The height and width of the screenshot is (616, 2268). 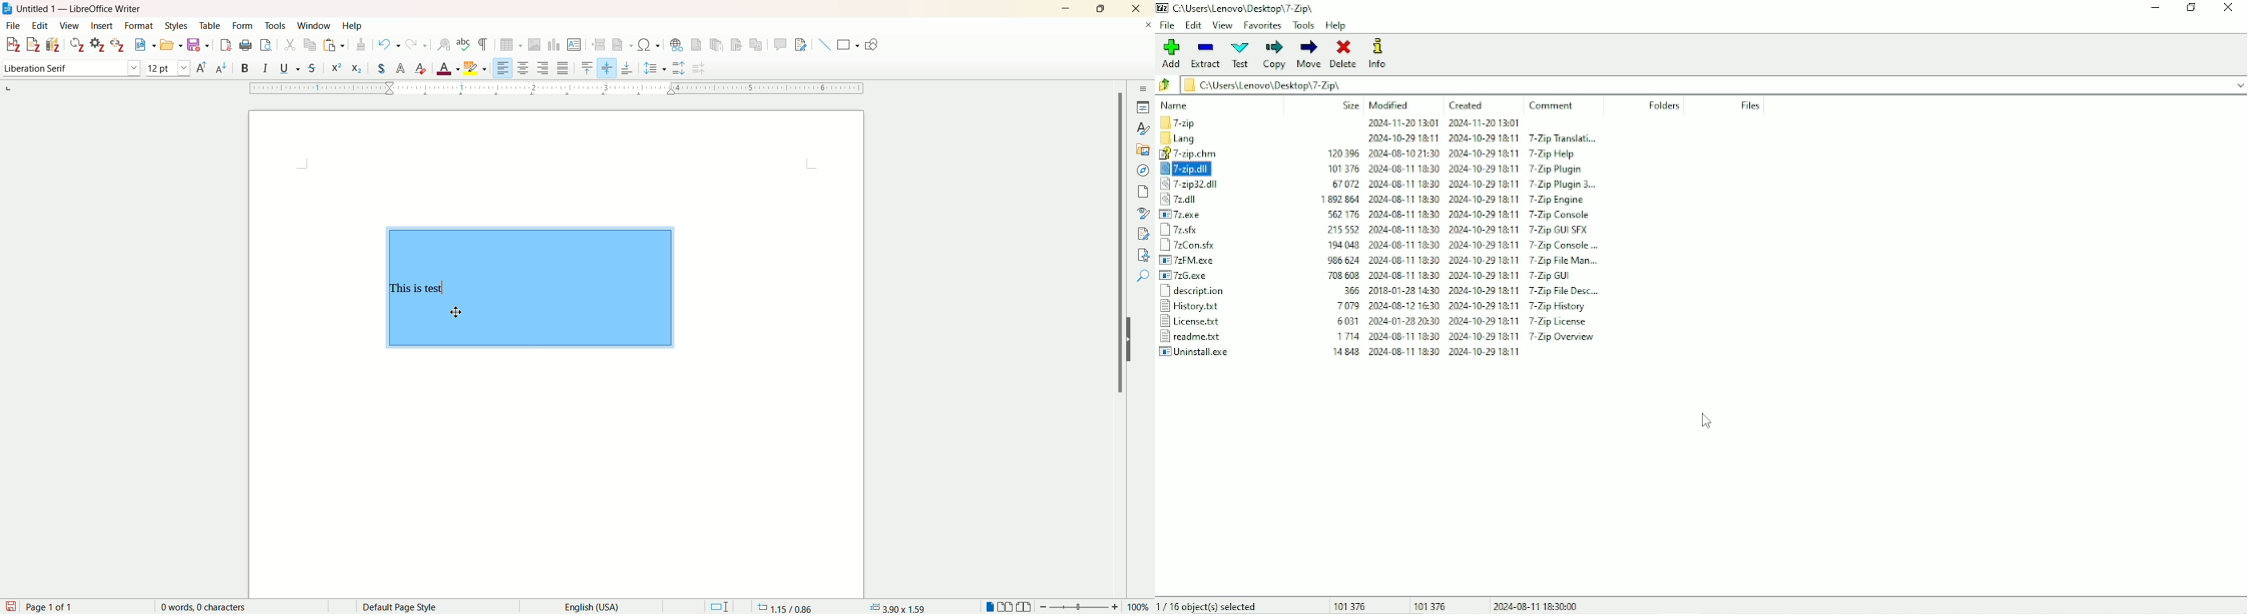 I want to click on W118 200408111800 2004-21211 1-2 Pluain, so click(x=1469, y=168).